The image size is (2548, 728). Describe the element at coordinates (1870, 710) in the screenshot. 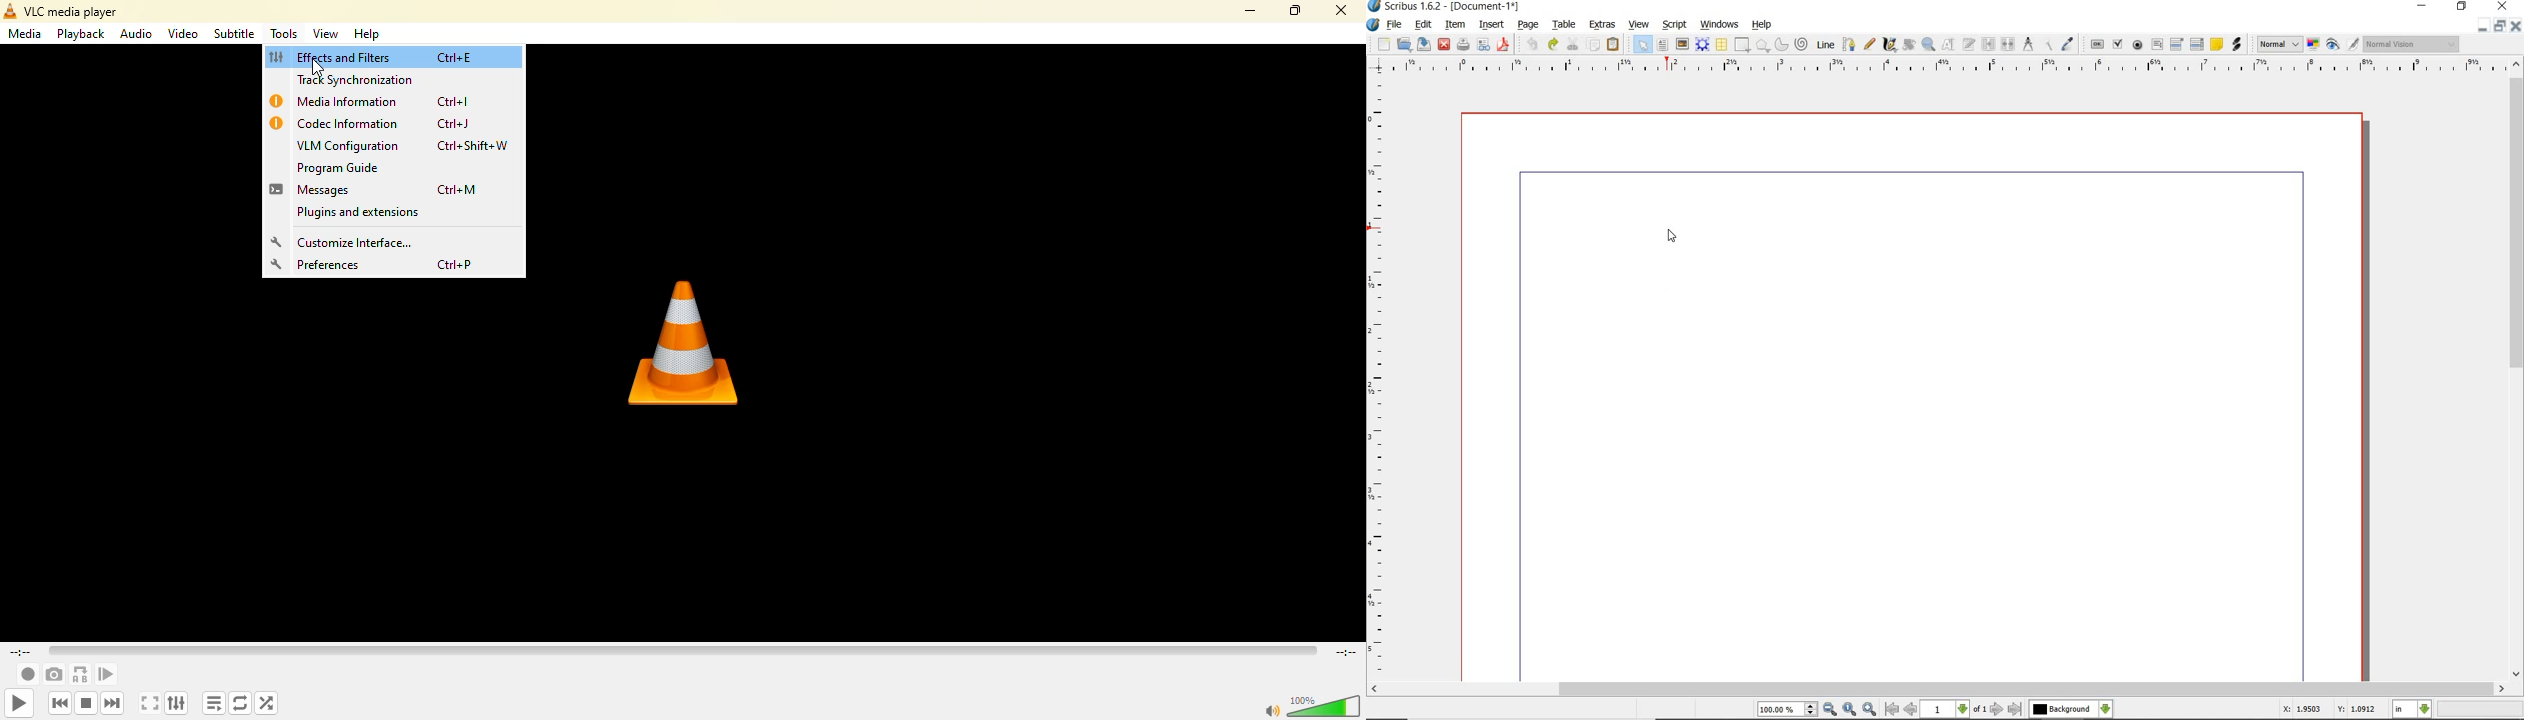

I see `zoom in` at that location.